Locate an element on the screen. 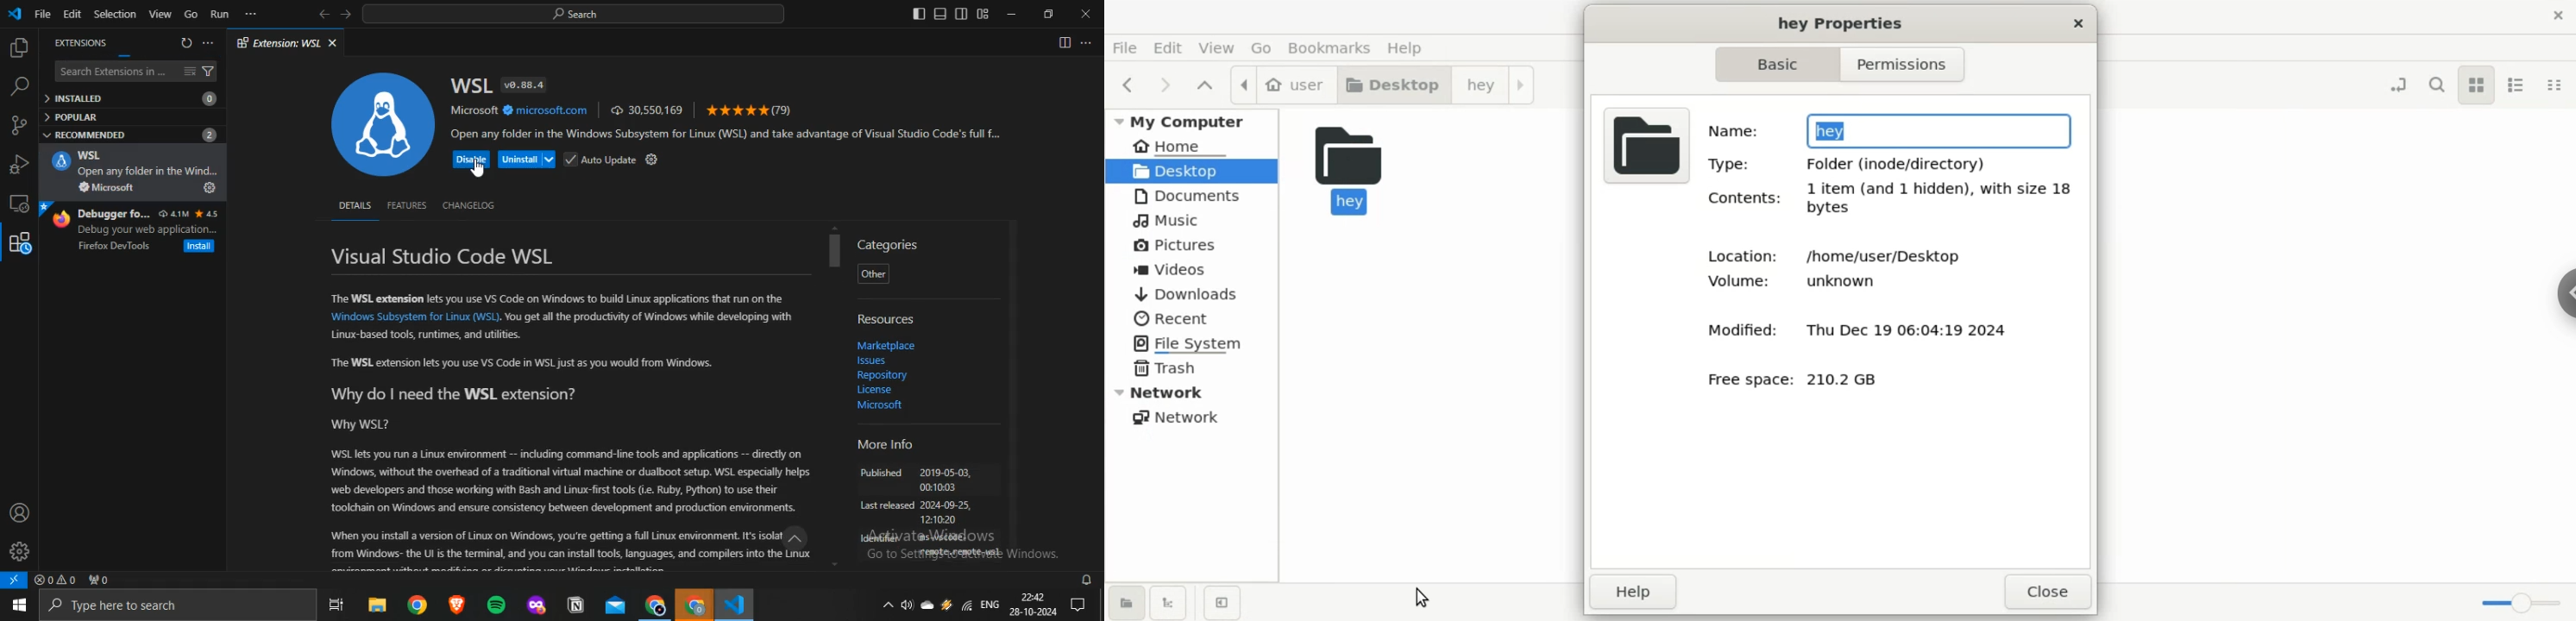 The image size is (2576, 644). Microsoft is located at coordinates (880, 404).